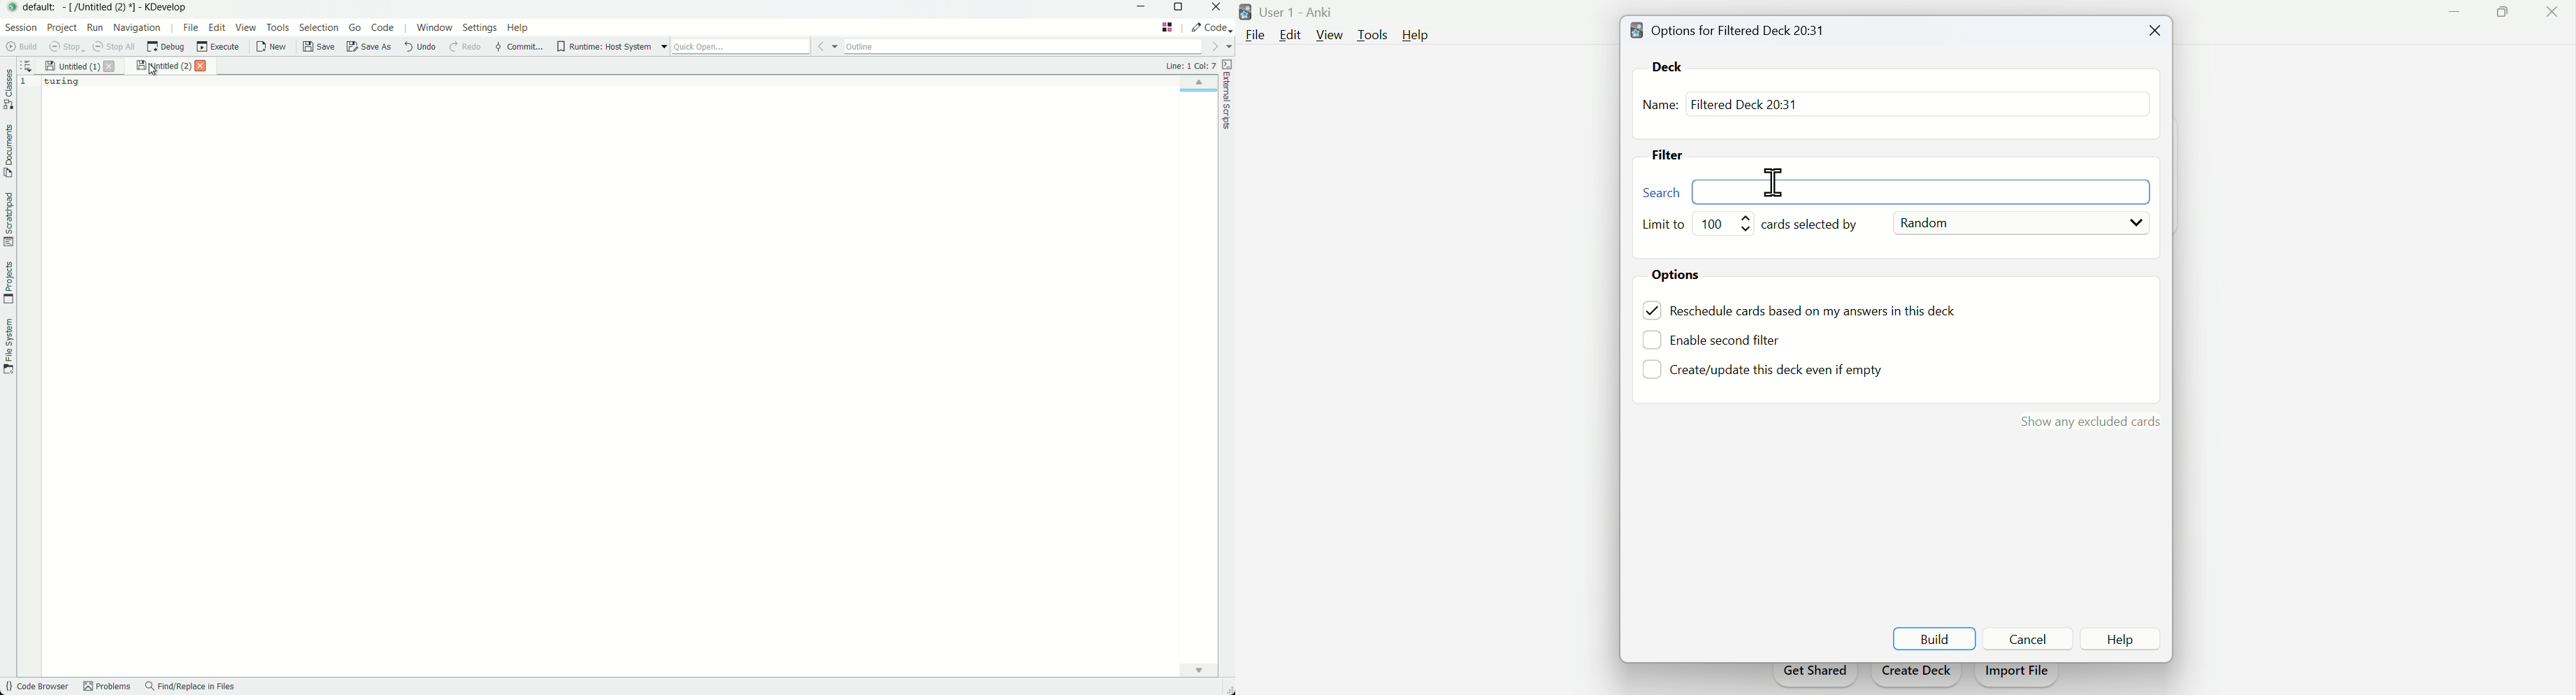 Image resolution: width=2576 pixels, height=700 pixels. What do you see at coordinates (1330, 35) in the screenshot?
I see `View` at bounding box center [1330, 35].